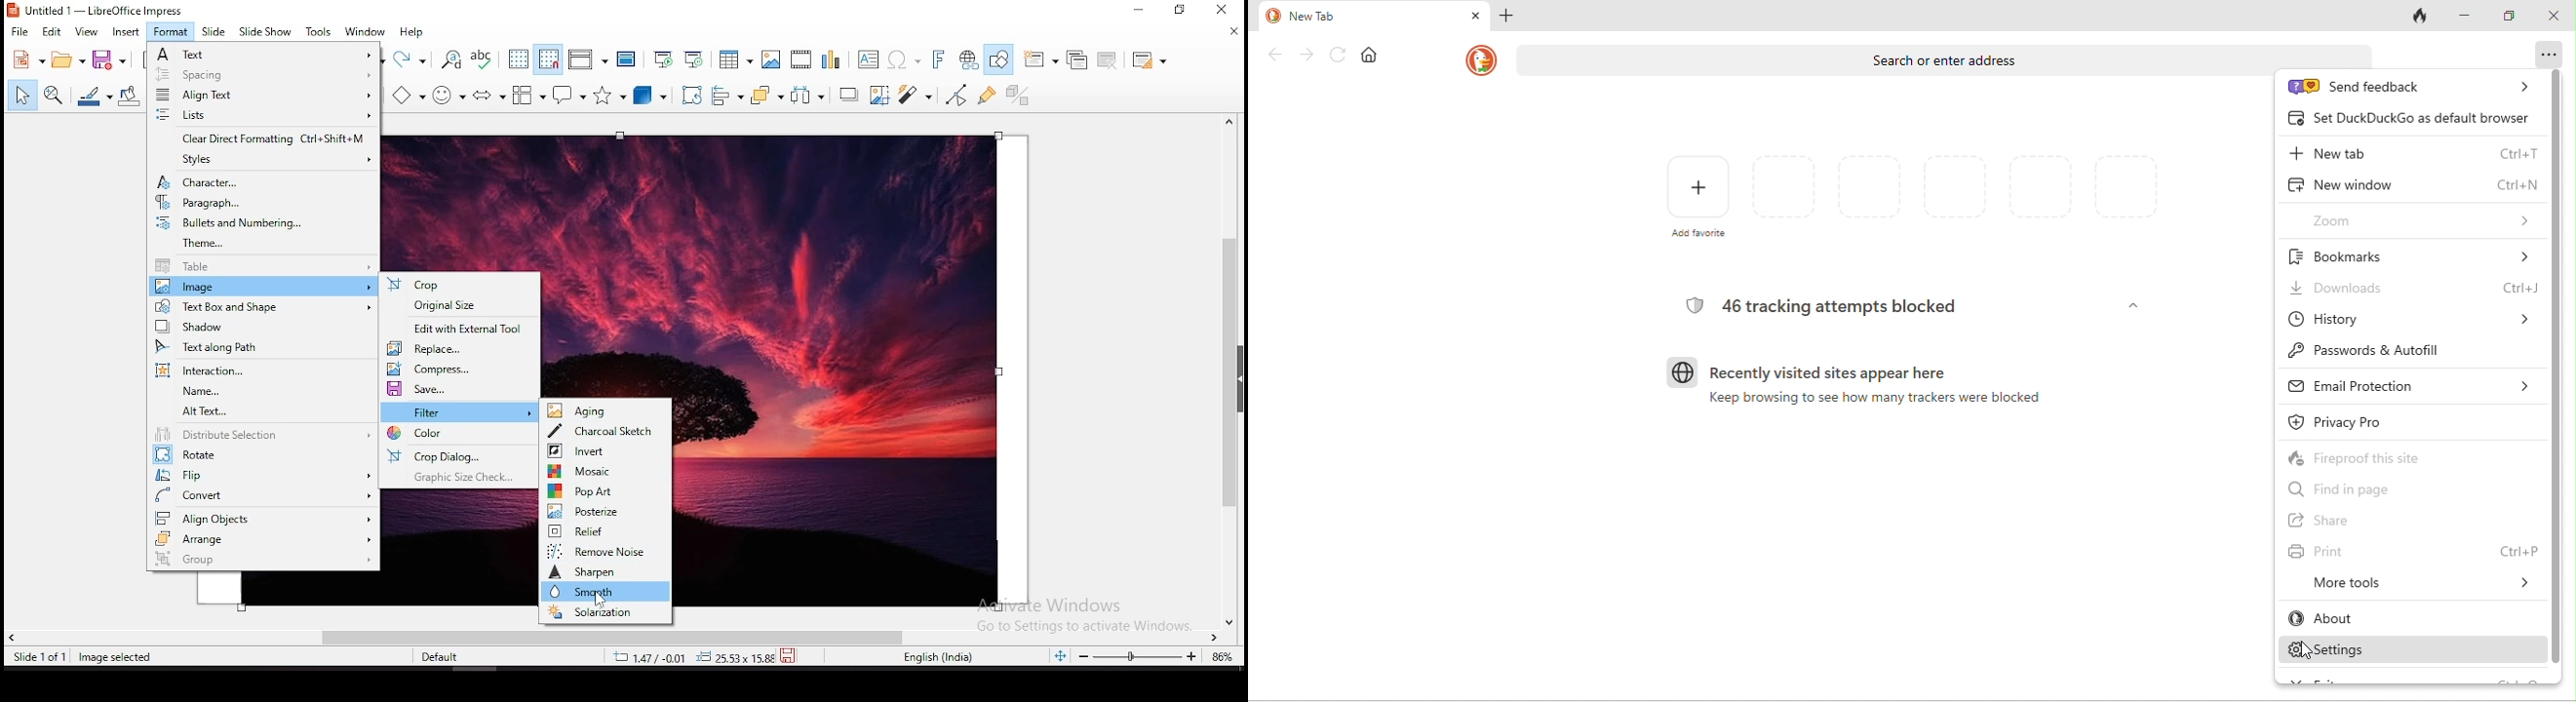 The width and height of the screenshot is (2576, 728). I want to click on symbol shapes, so click(451, 94).